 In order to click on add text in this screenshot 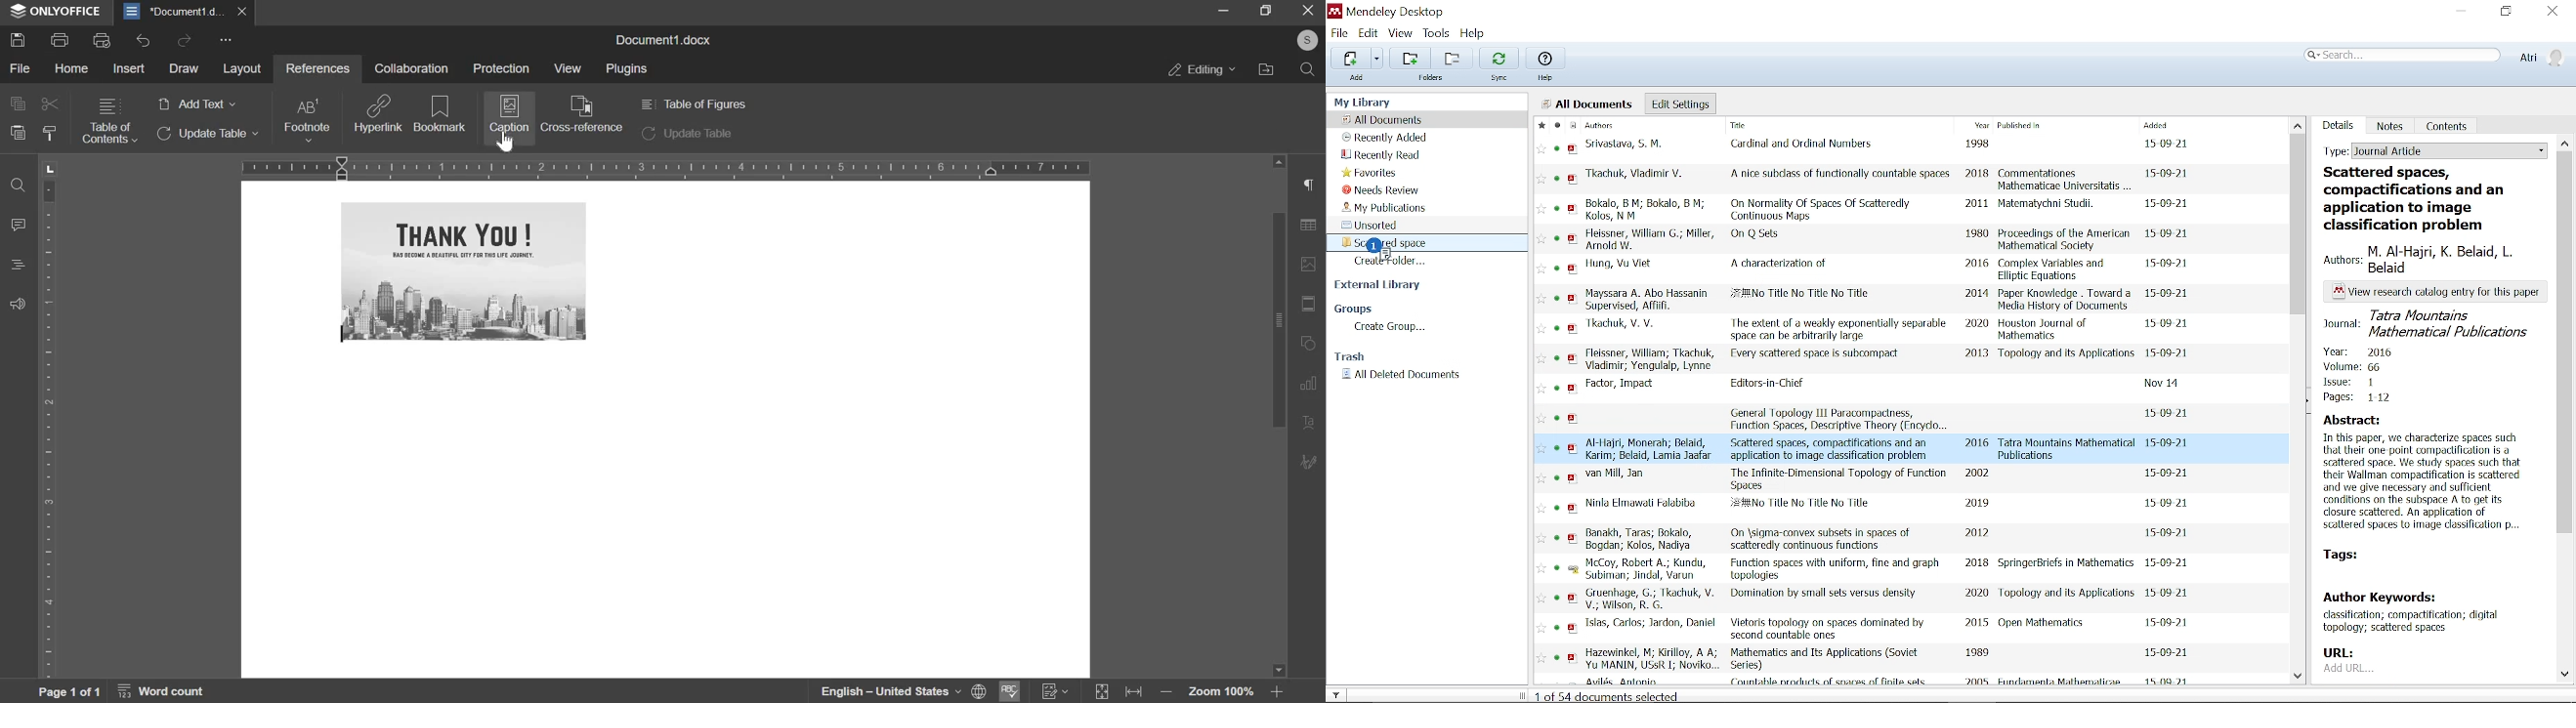, I will do `click(196, 105)`.